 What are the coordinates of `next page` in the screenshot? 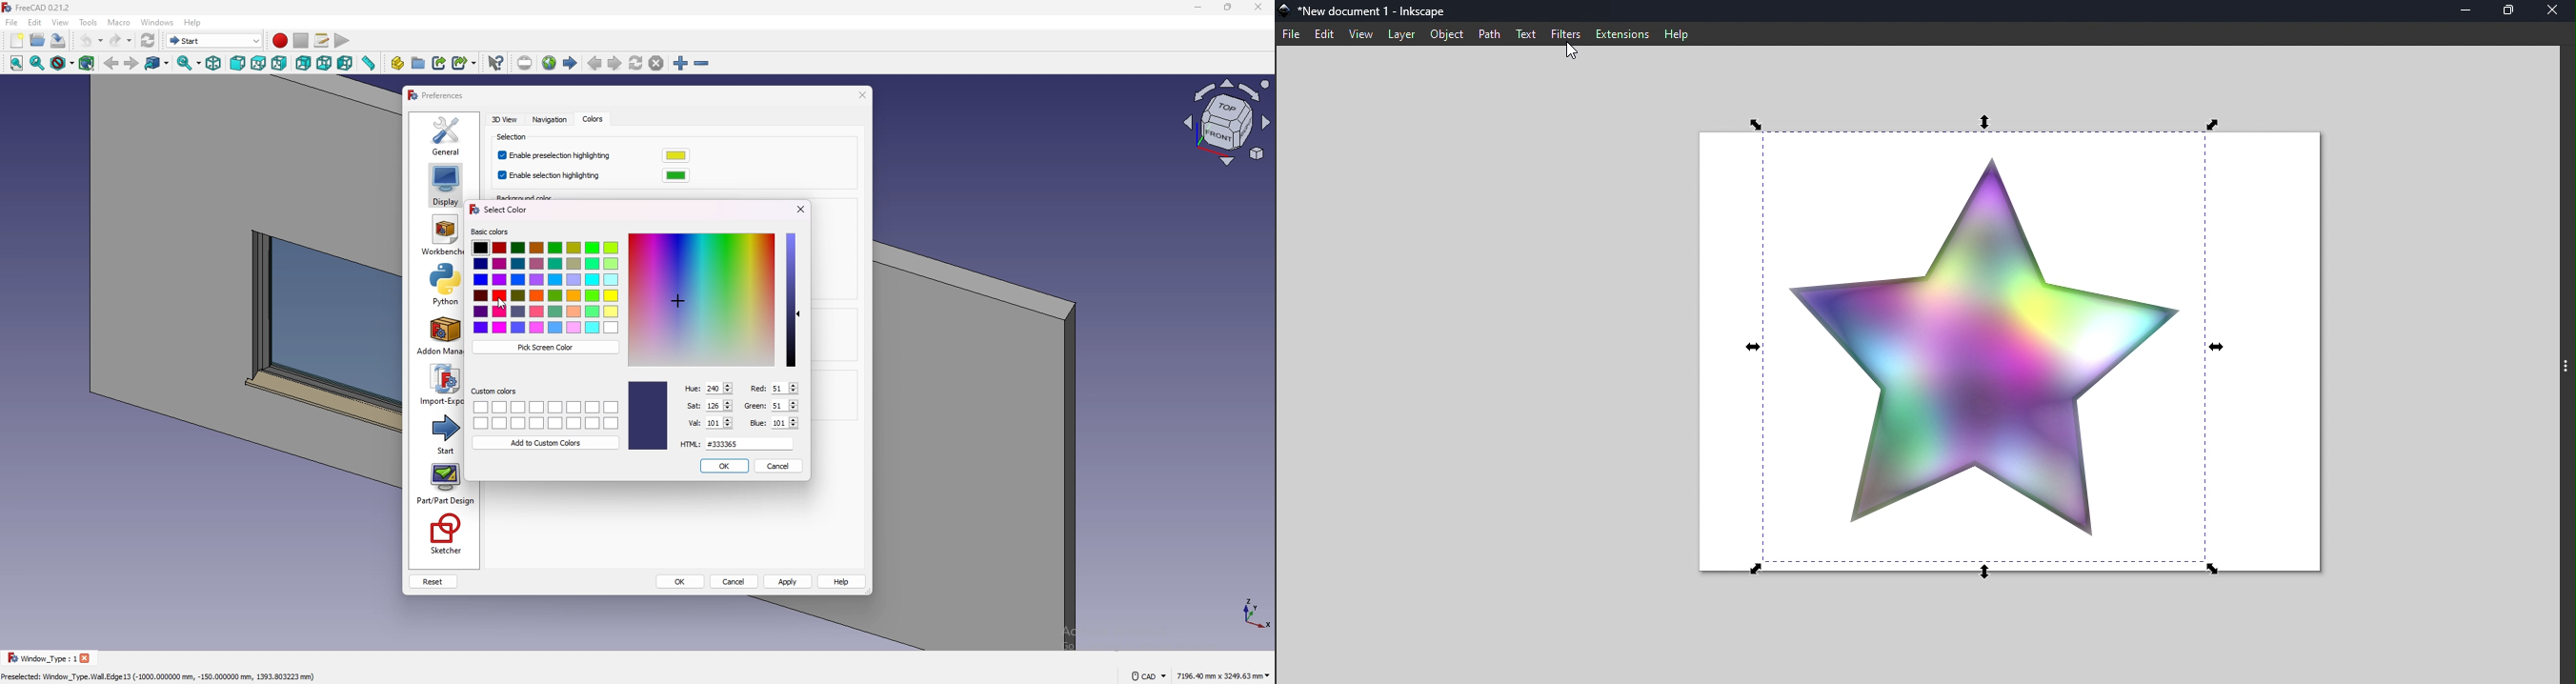 It's located at (615, 64).